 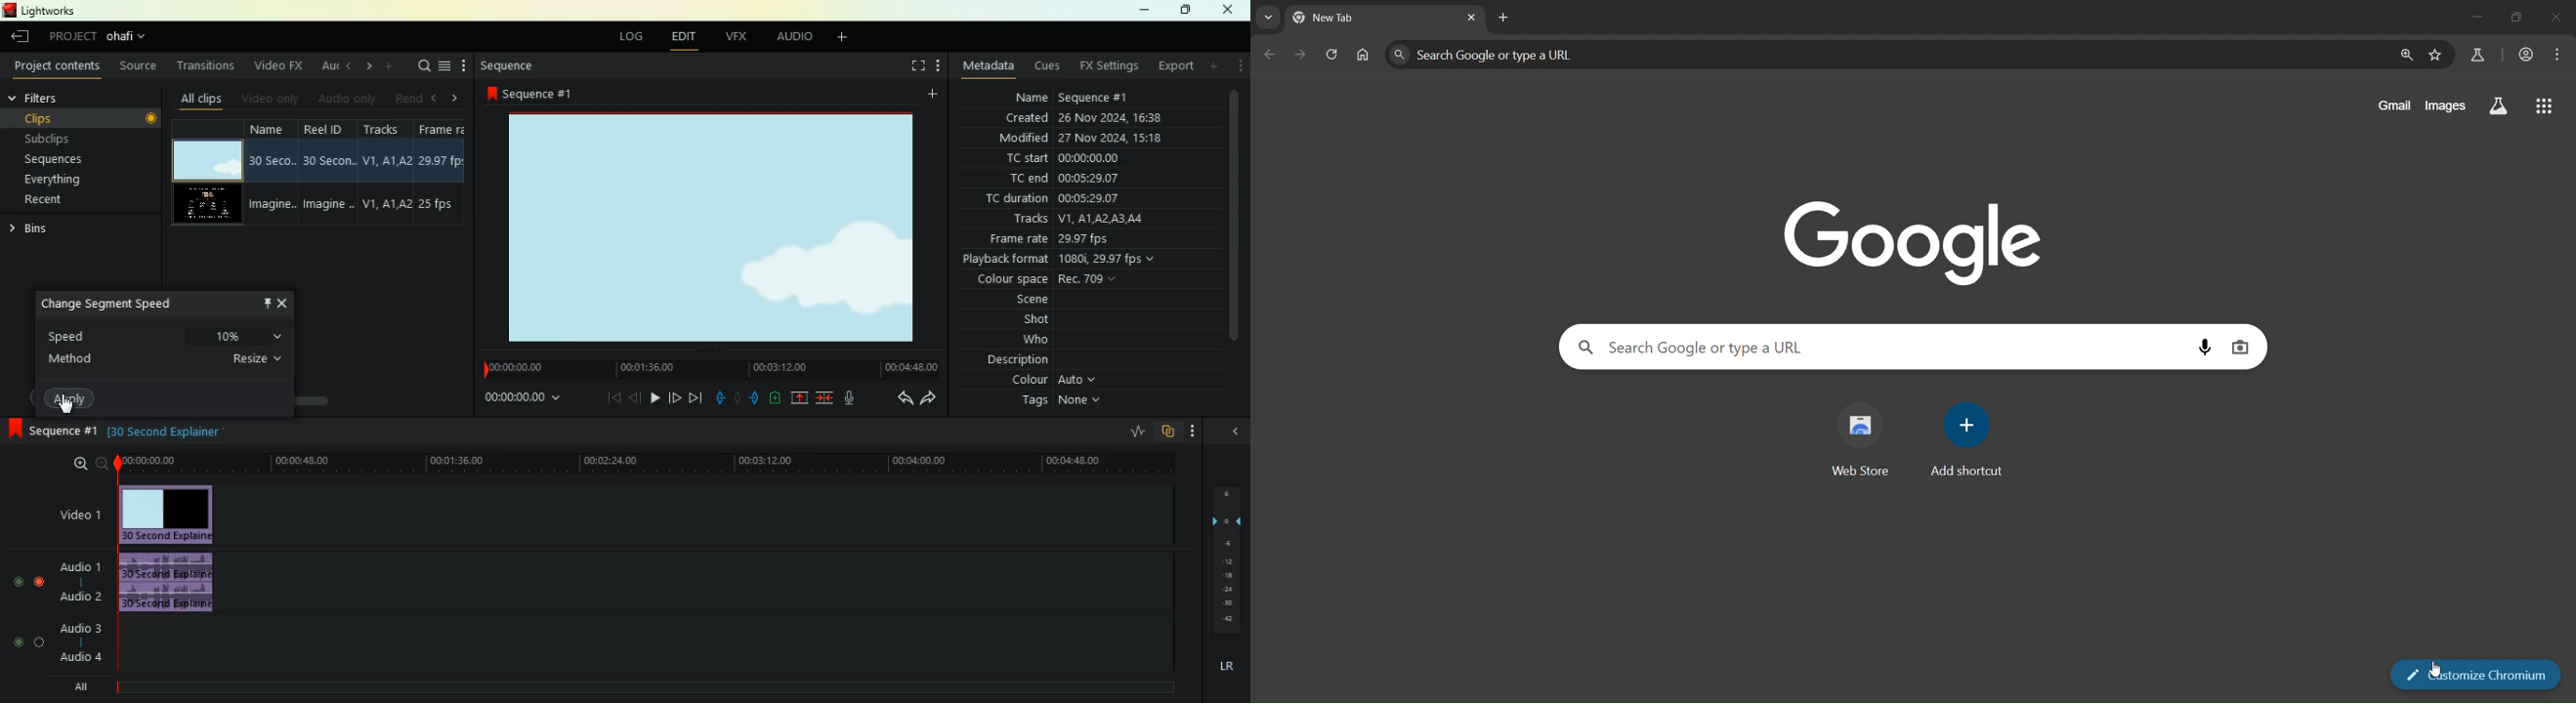 What do you see at coordinates (899, 397) in the screenshot?
I see `back` at bounding box center [899, 397].